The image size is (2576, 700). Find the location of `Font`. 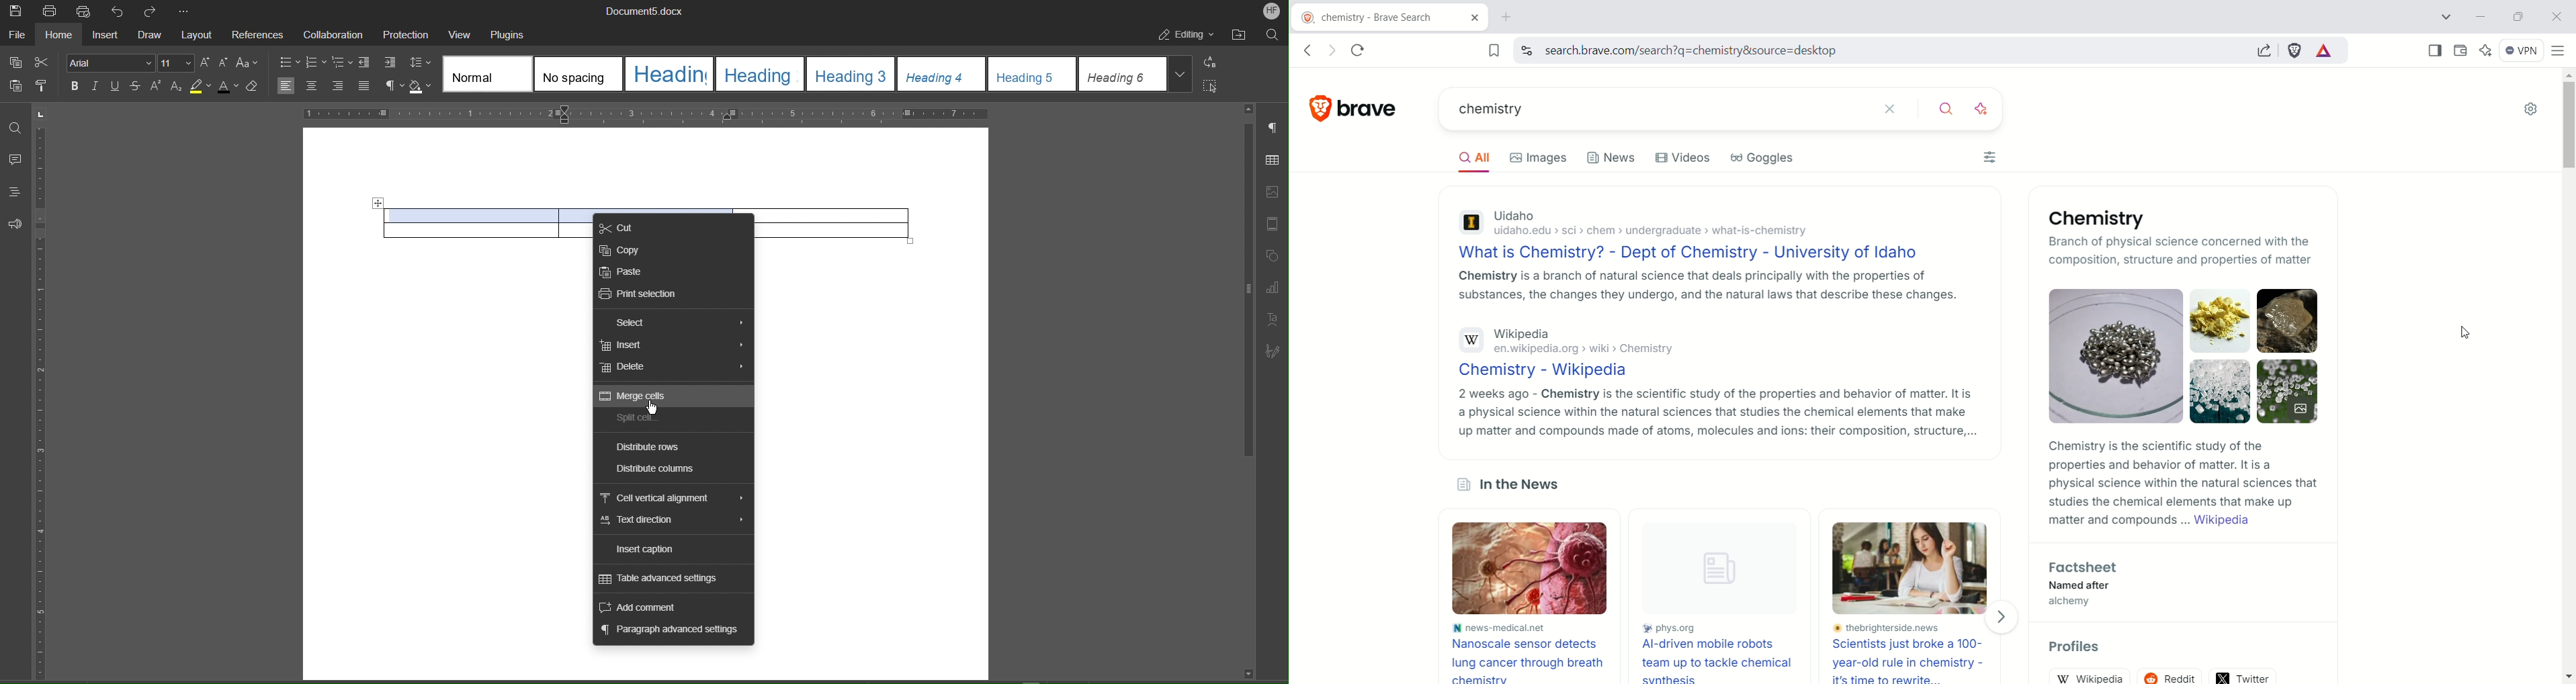

Font is located at coordinates (109, 64).